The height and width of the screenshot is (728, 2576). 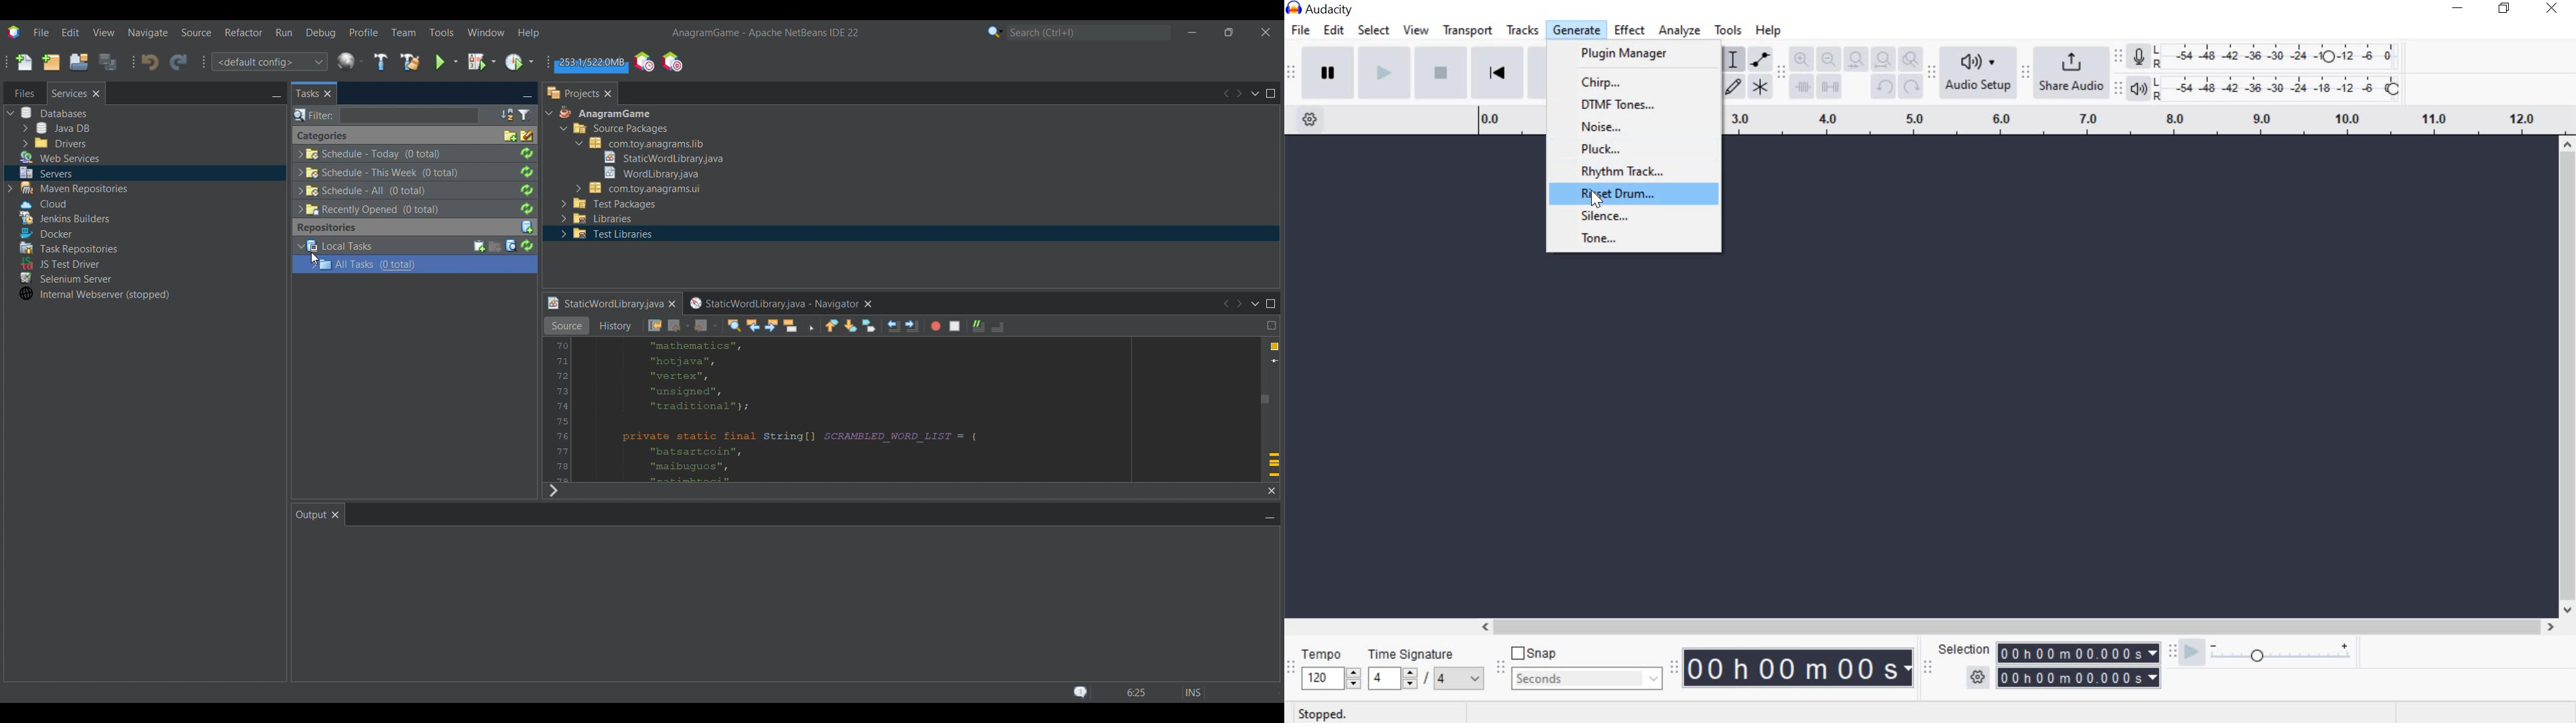 What do you see at coordinates (1291, 75) in the screenshot?
I see `Transport toolbar` at bounding box center [1291, 75].